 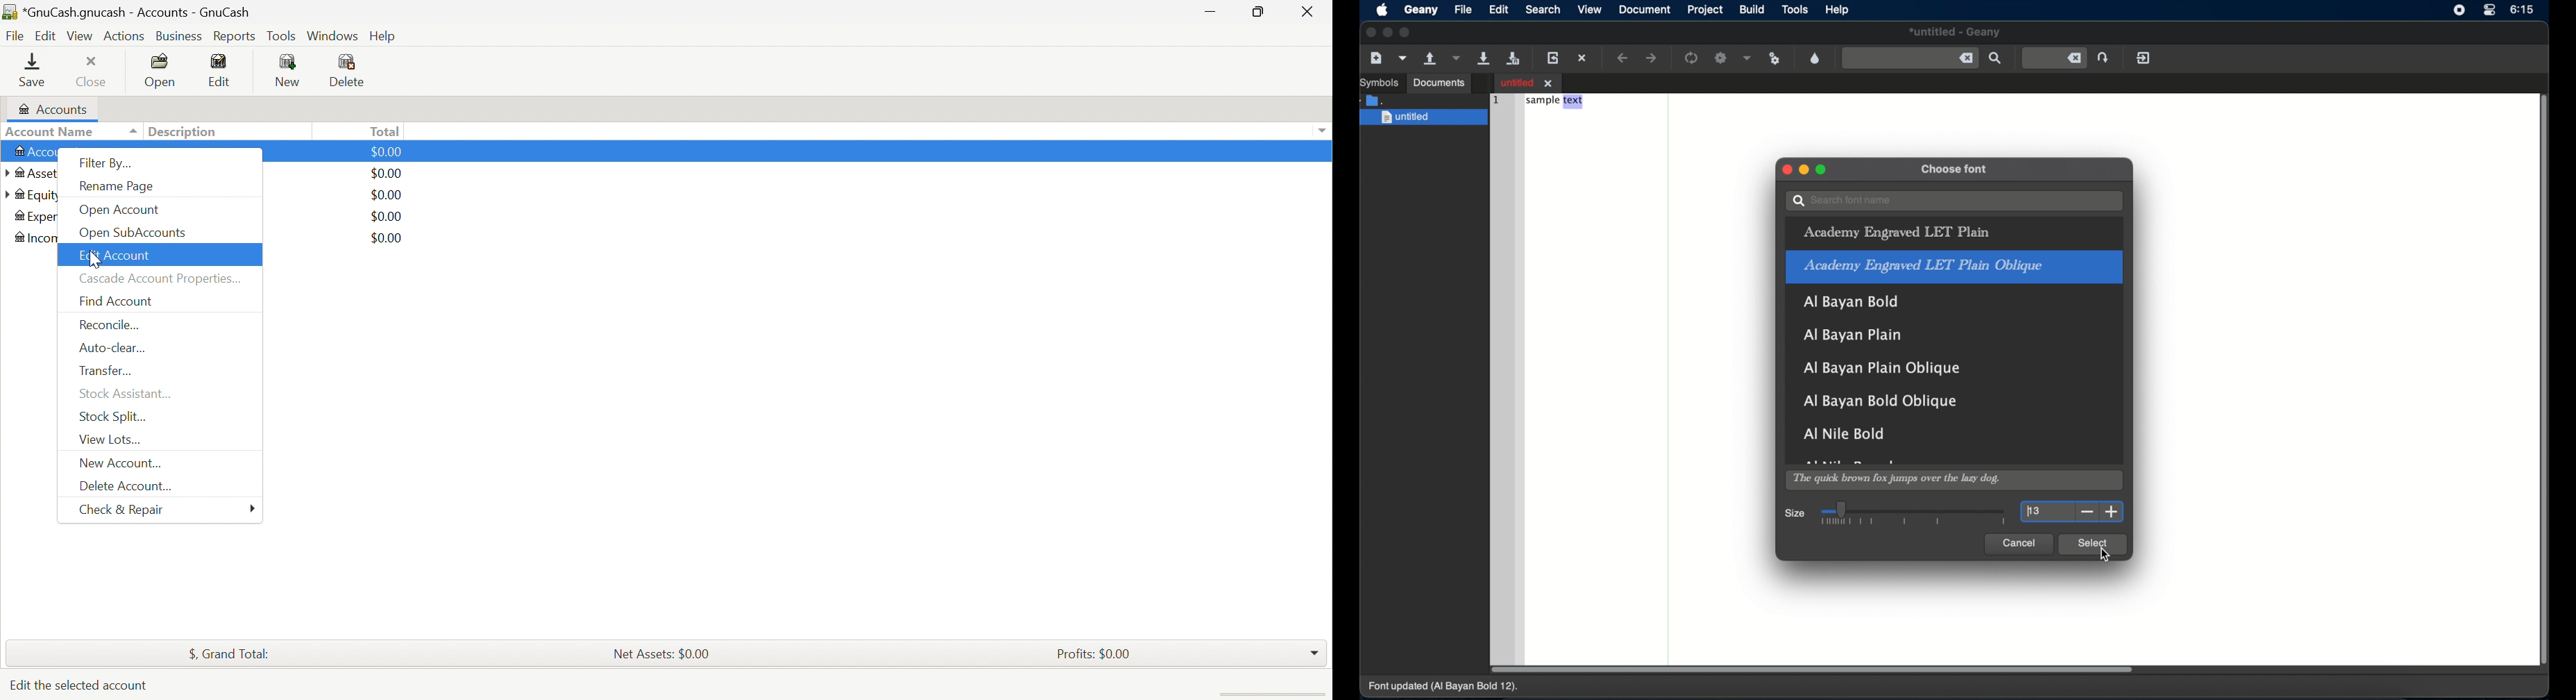 What do you see at coordinates (1822, 170) in the screenshot?
I see `maximize` at bounding box center [1822, 170].